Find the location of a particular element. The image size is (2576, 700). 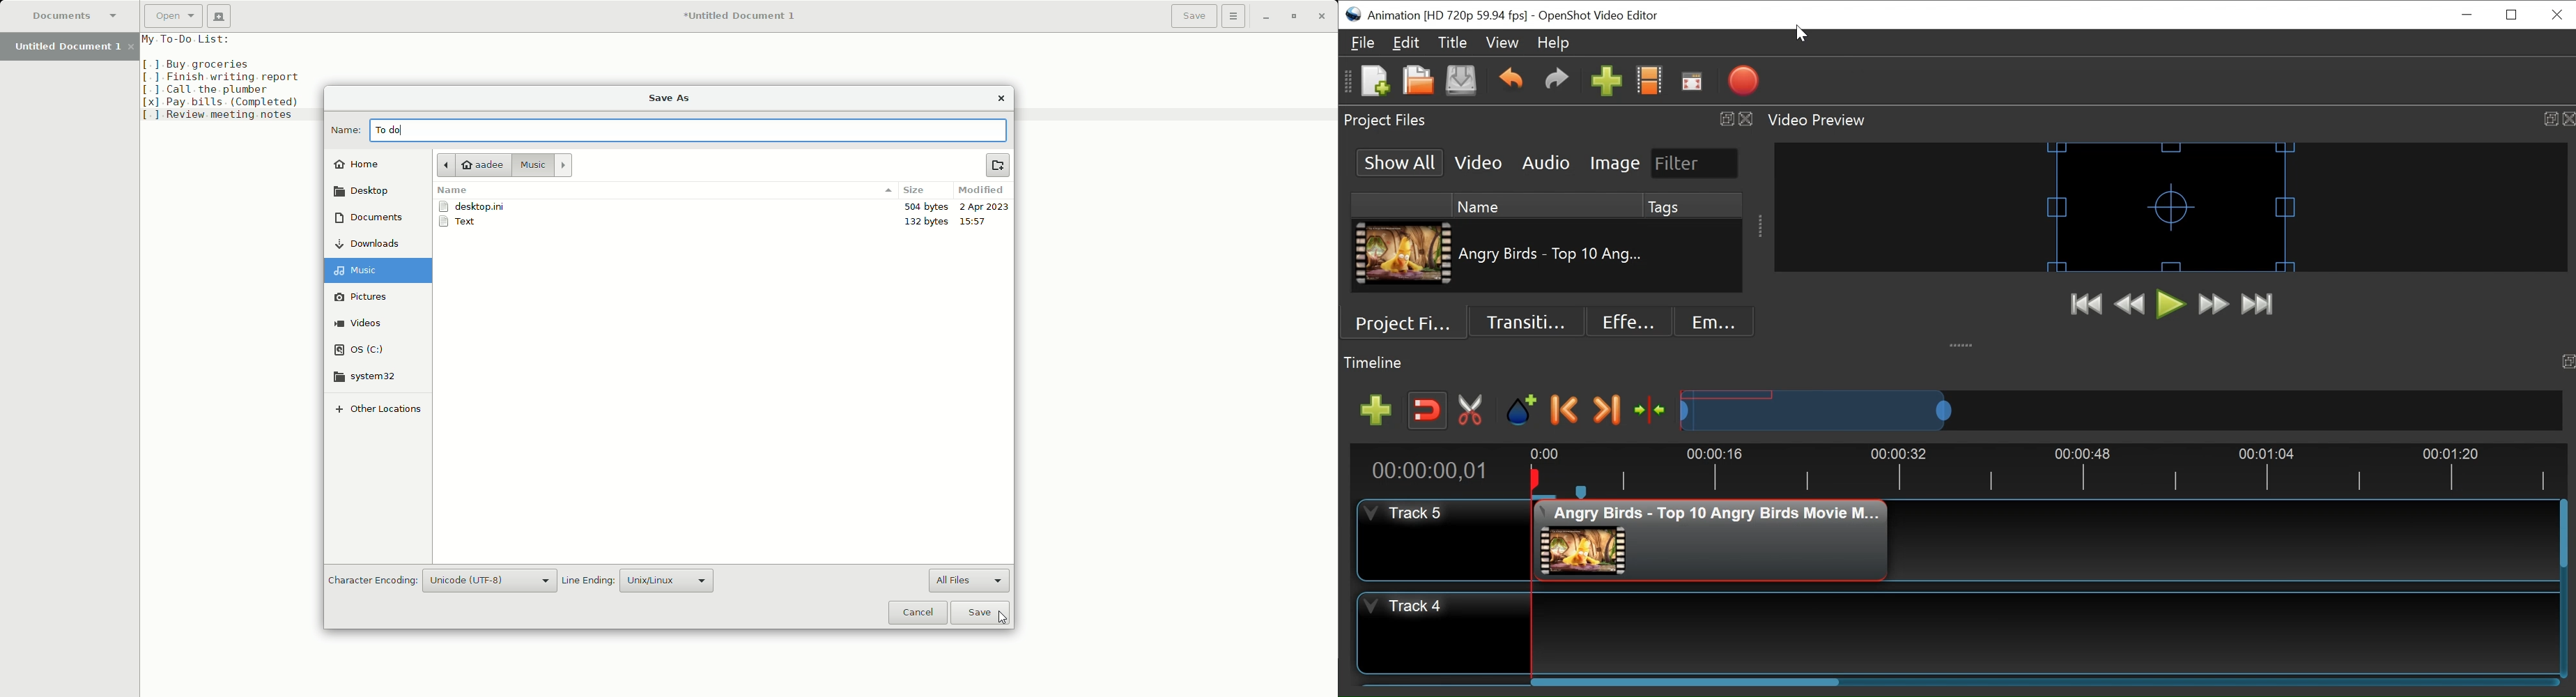

Export Video is located at coordinates (1746, 83).